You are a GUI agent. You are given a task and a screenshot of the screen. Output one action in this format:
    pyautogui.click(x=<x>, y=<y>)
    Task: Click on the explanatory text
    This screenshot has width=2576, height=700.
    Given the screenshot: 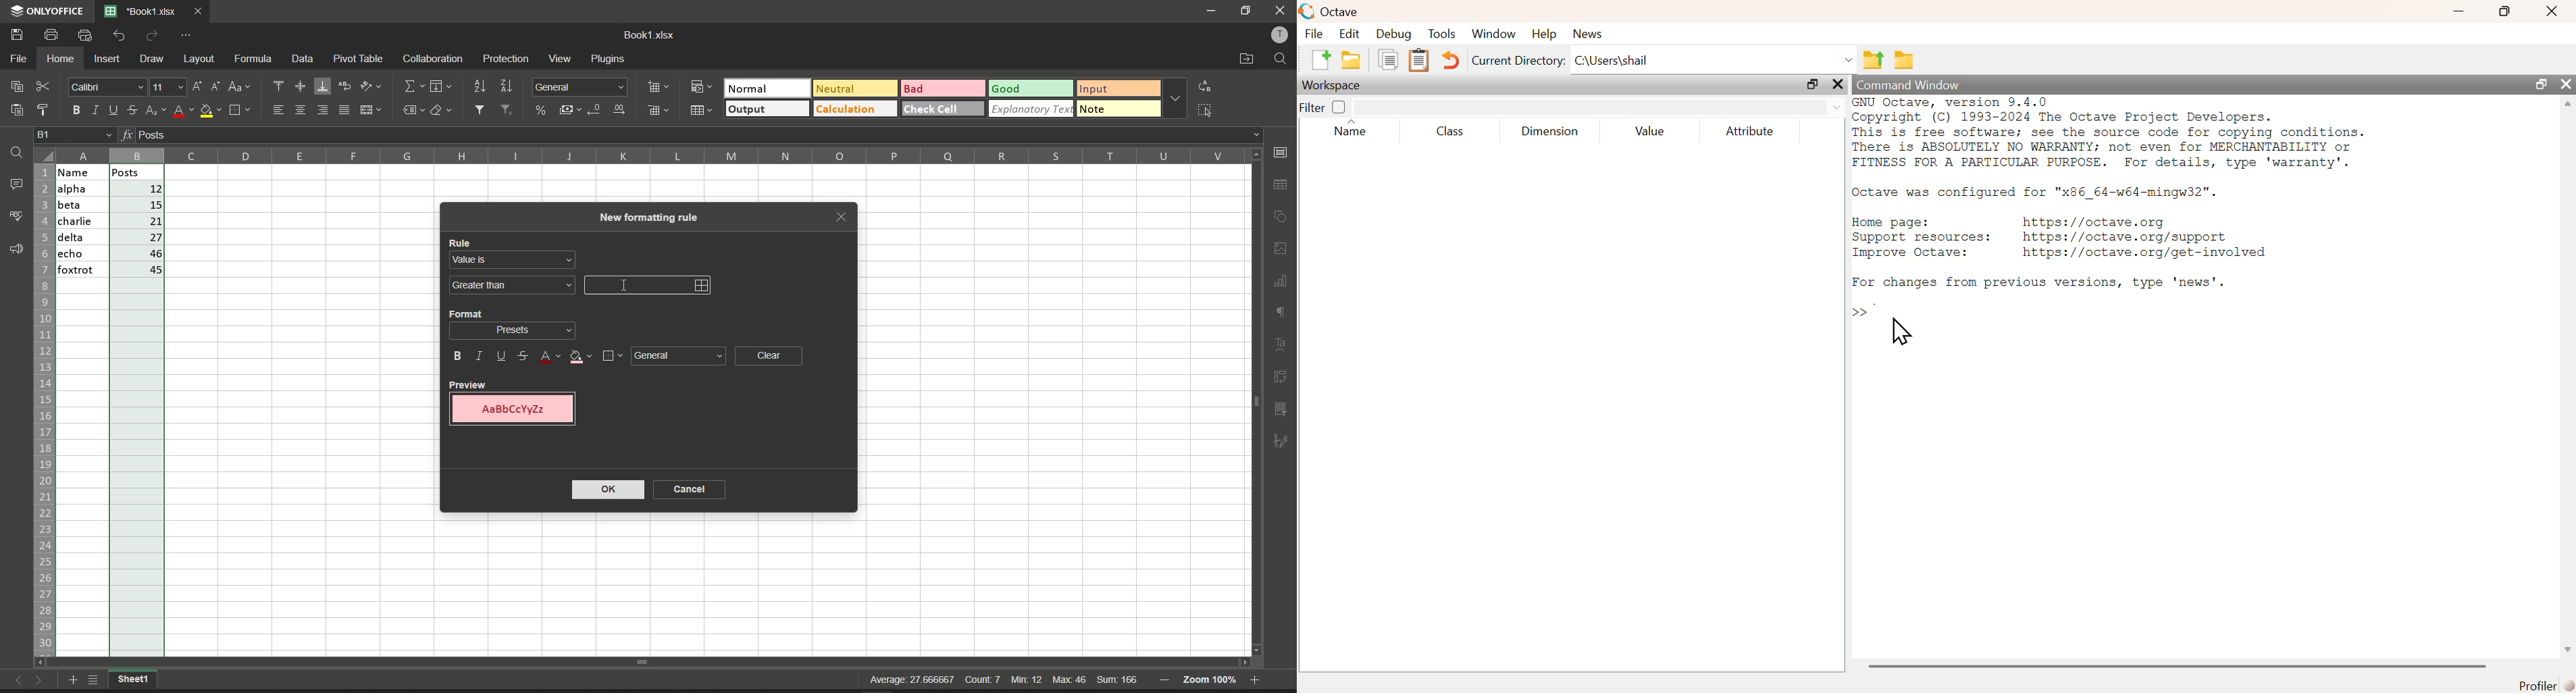 What is the action you would take?
    pyautogui.click(x=1032, y=109)
    